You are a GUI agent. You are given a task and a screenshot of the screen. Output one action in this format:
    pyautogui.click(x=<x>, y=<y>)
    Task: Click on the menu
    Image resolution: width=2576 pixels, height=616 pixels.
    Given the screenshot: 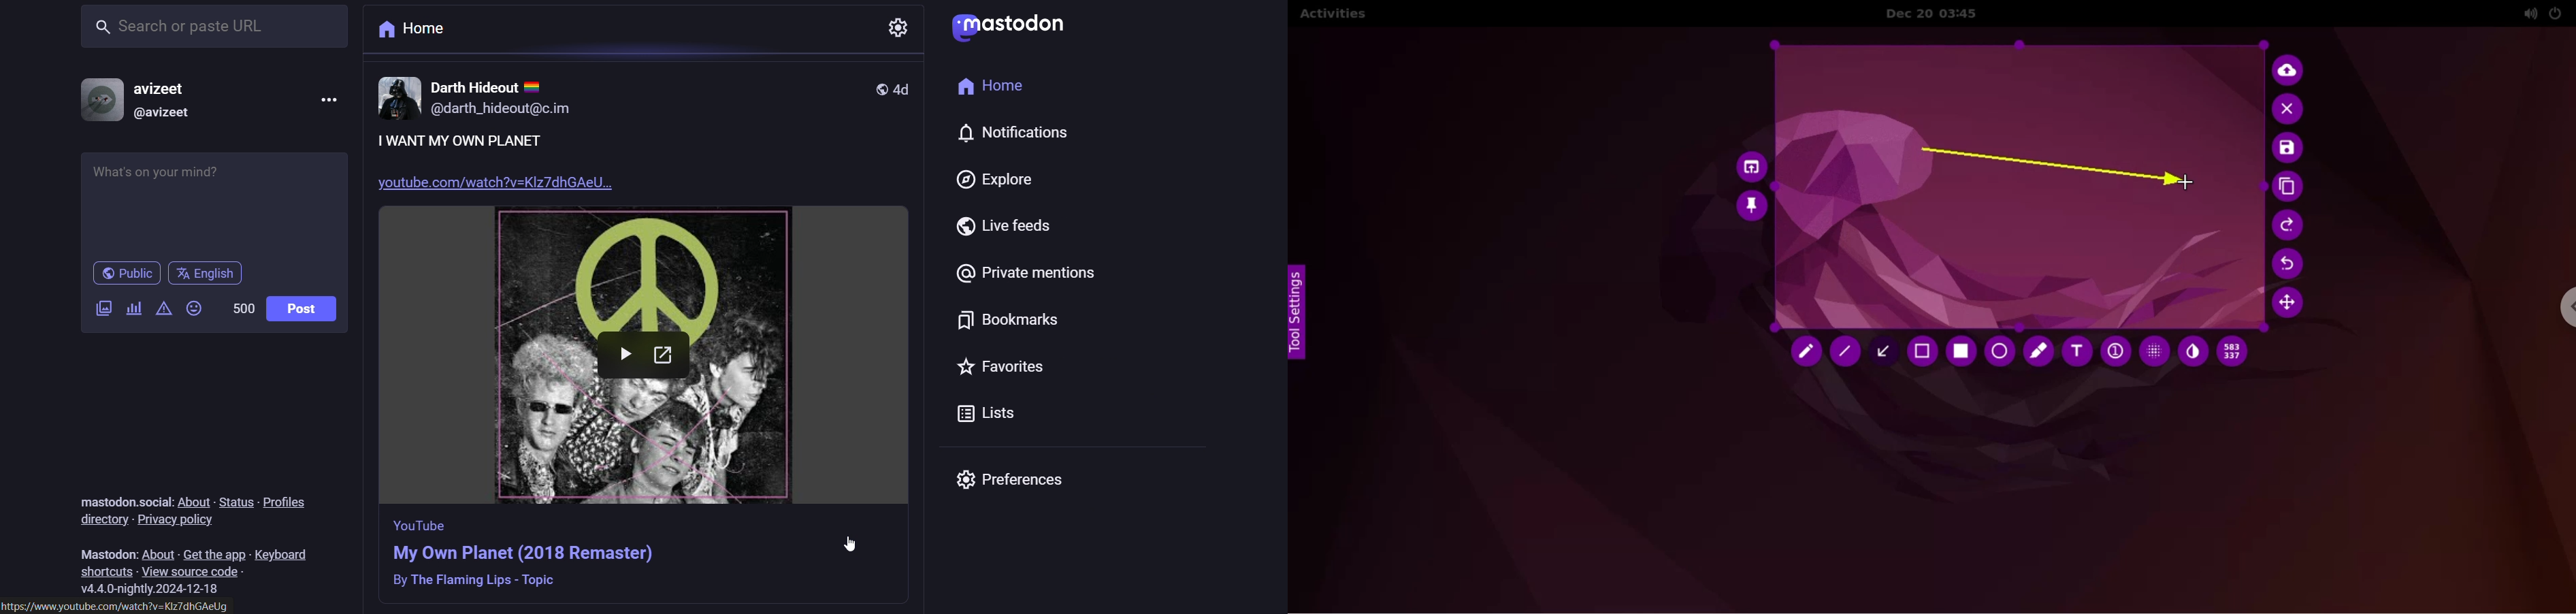 What is the action you would take?
    pyautogui.click(x=331, y=98)
    